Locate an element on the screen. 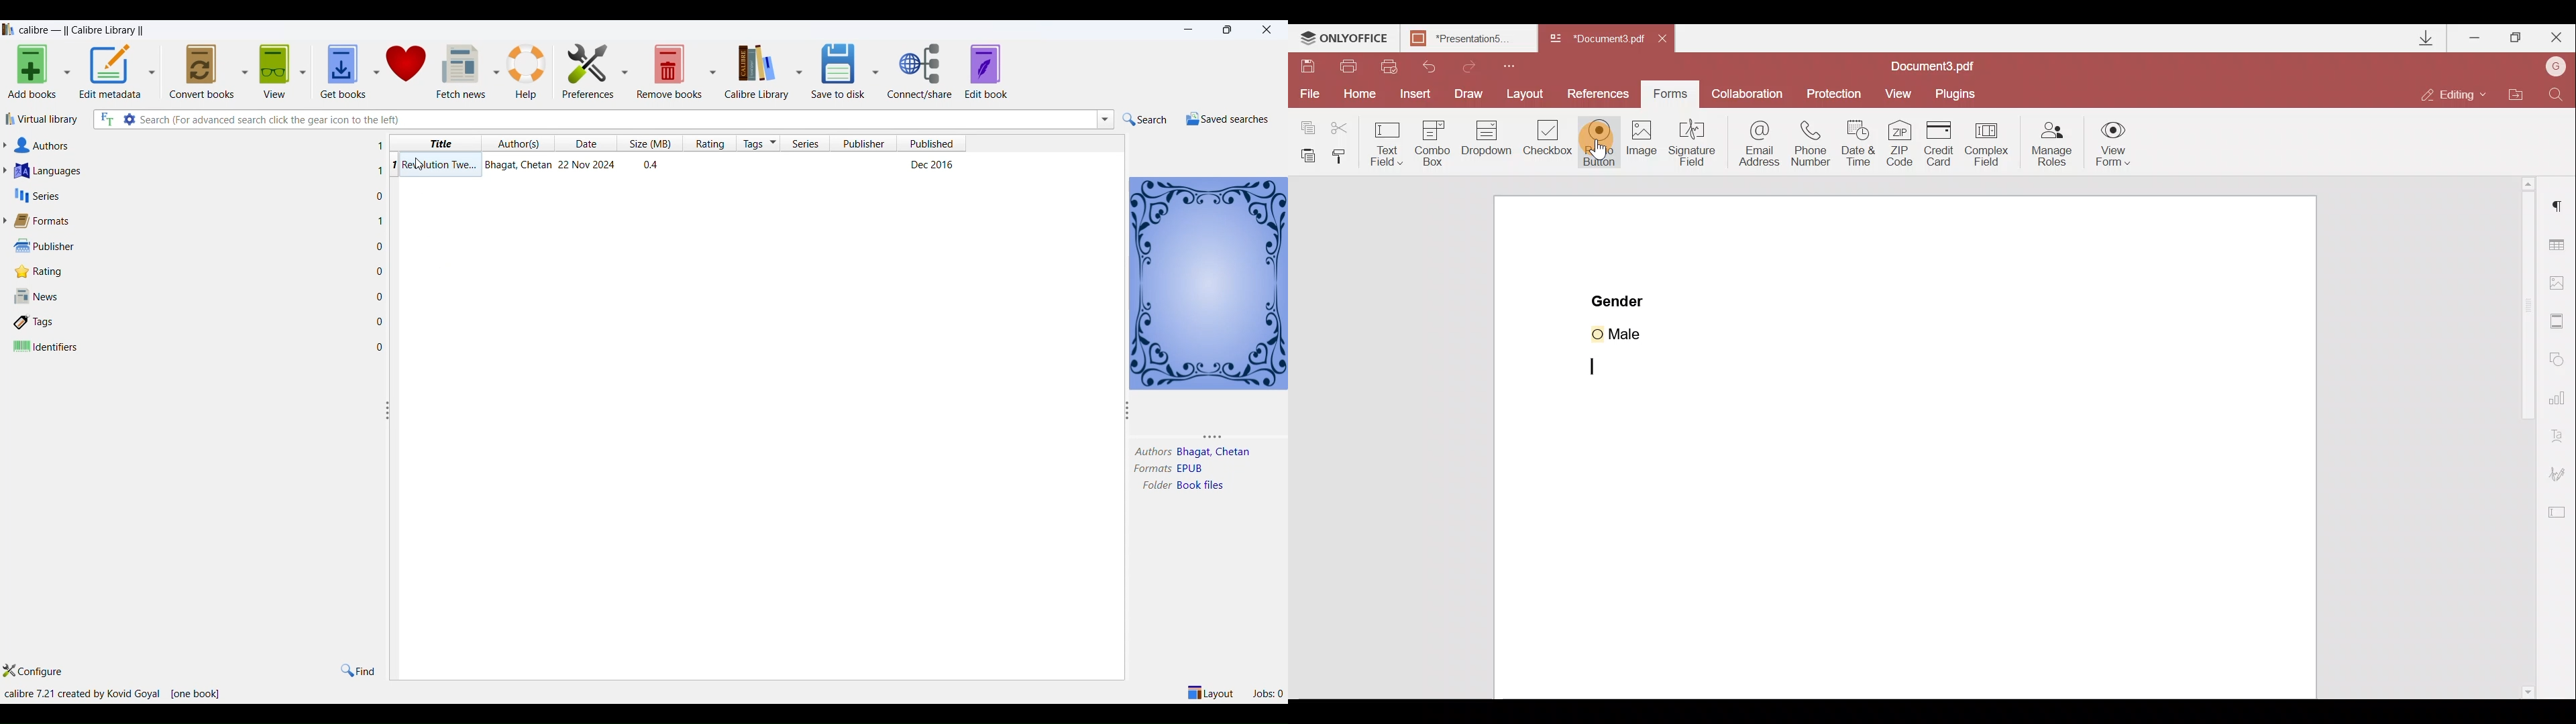 The image size is (2576, 728). resize is located at coordinates (1203, 438).